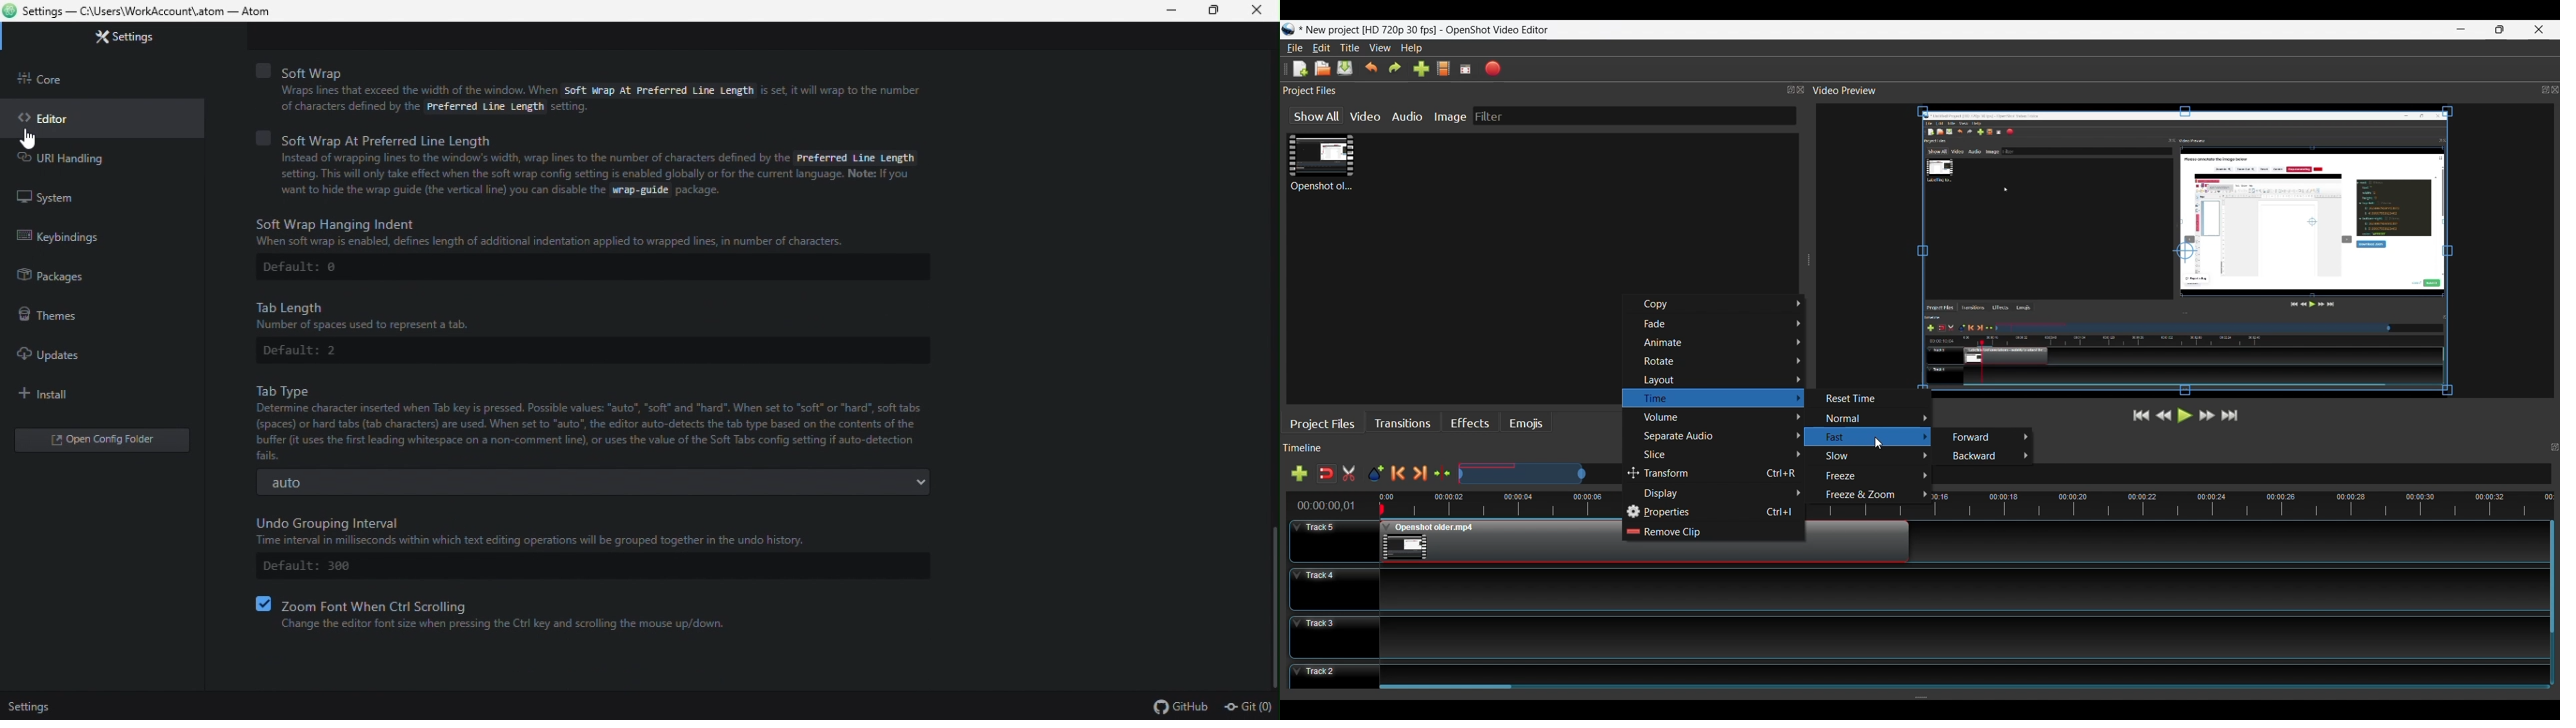  What do you see at coordinates (1181, 705) in the screenshot?
I see `github` at bounding box center [1181, 705].